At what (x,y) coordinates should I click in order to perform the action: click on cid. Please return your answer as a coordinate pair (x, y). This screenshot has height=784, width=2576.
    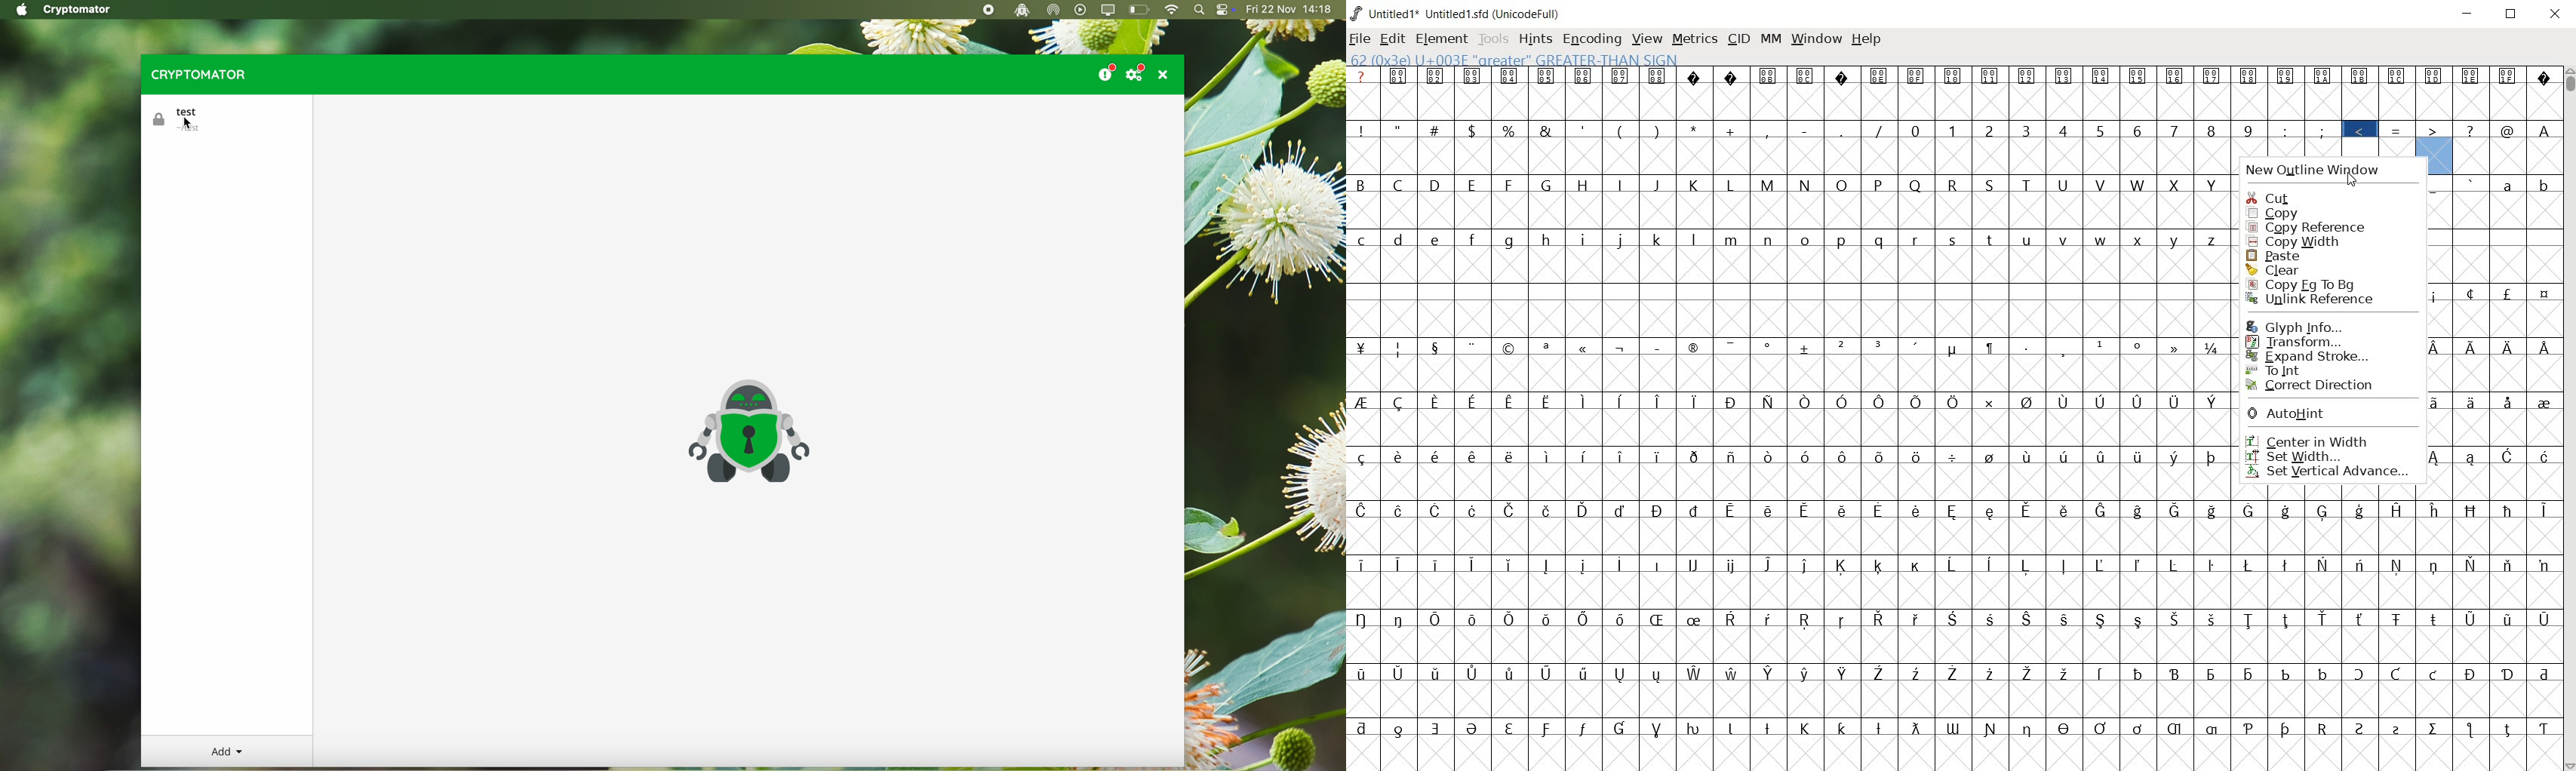
    Looking at the image, I should click on (1738, 38).